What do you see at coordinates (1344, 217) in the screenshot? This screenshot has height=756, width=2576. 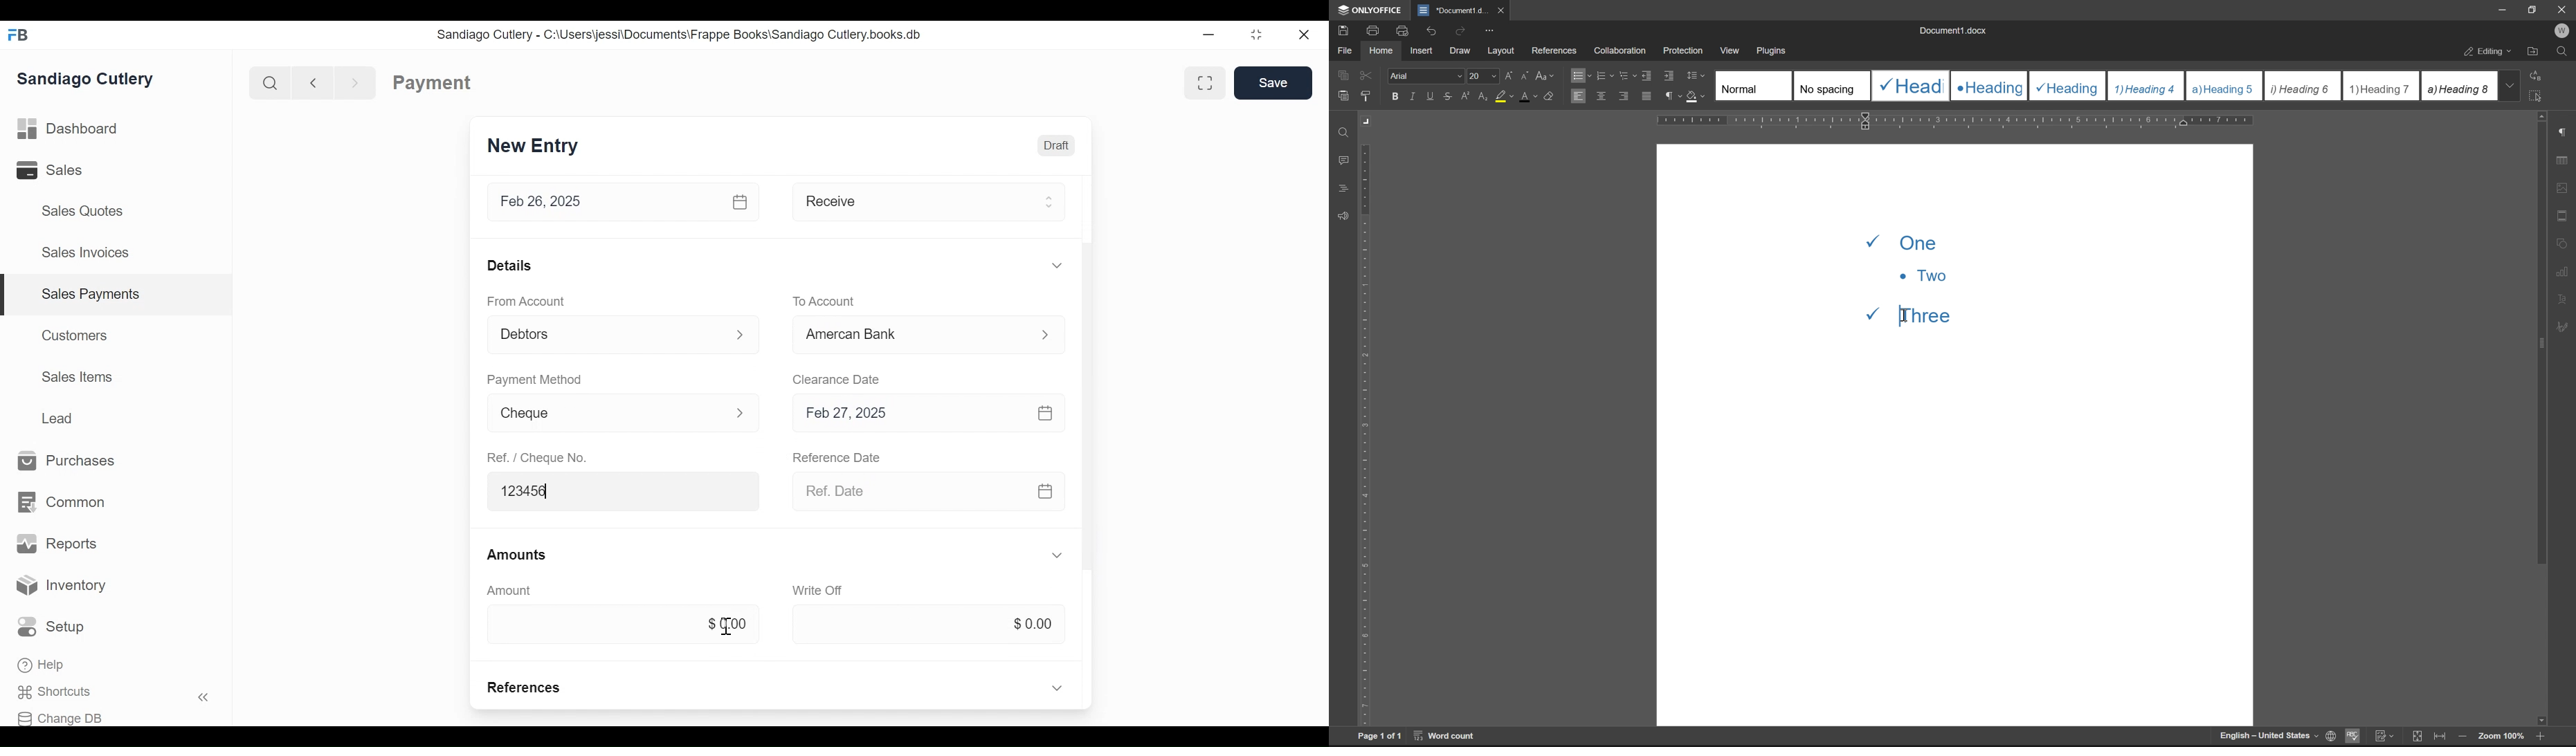 I see `feedback & support` at bounding box center [1344, 217].